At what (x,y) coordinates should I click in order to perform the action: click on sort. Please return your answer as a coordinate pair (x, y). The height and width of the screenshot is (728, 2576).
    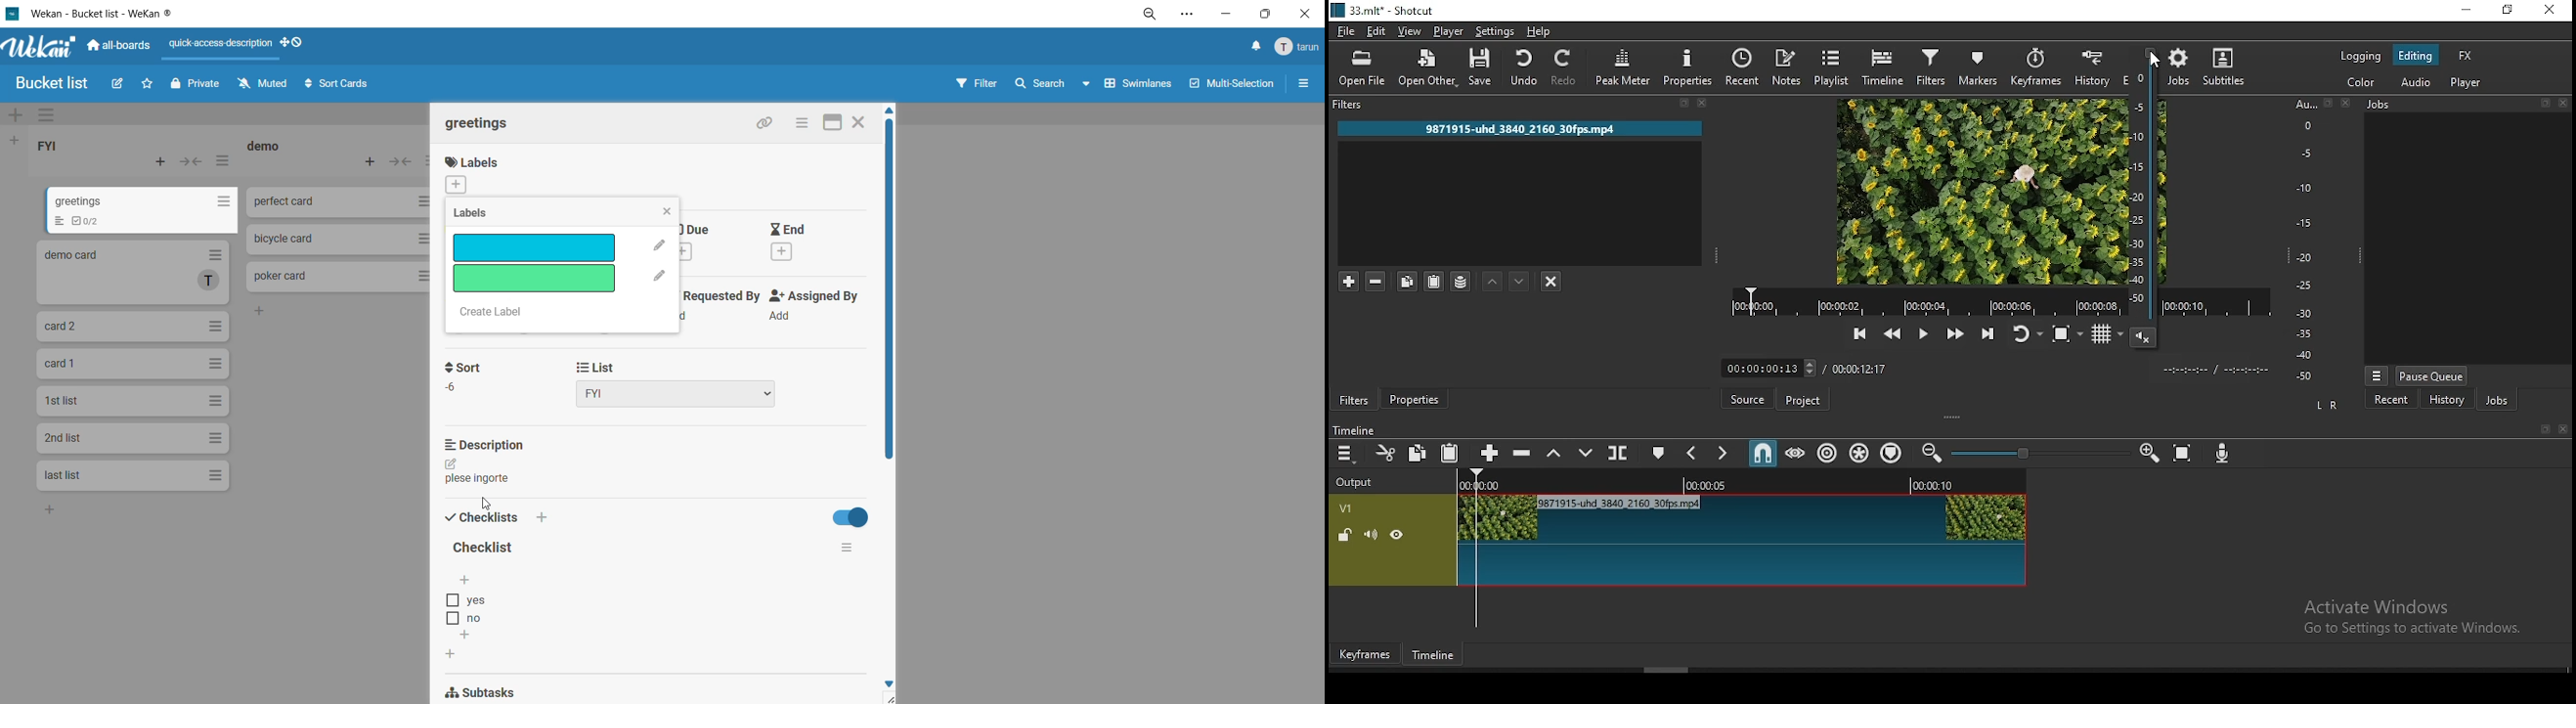
    Looking at the image, I should click on (473, 379).